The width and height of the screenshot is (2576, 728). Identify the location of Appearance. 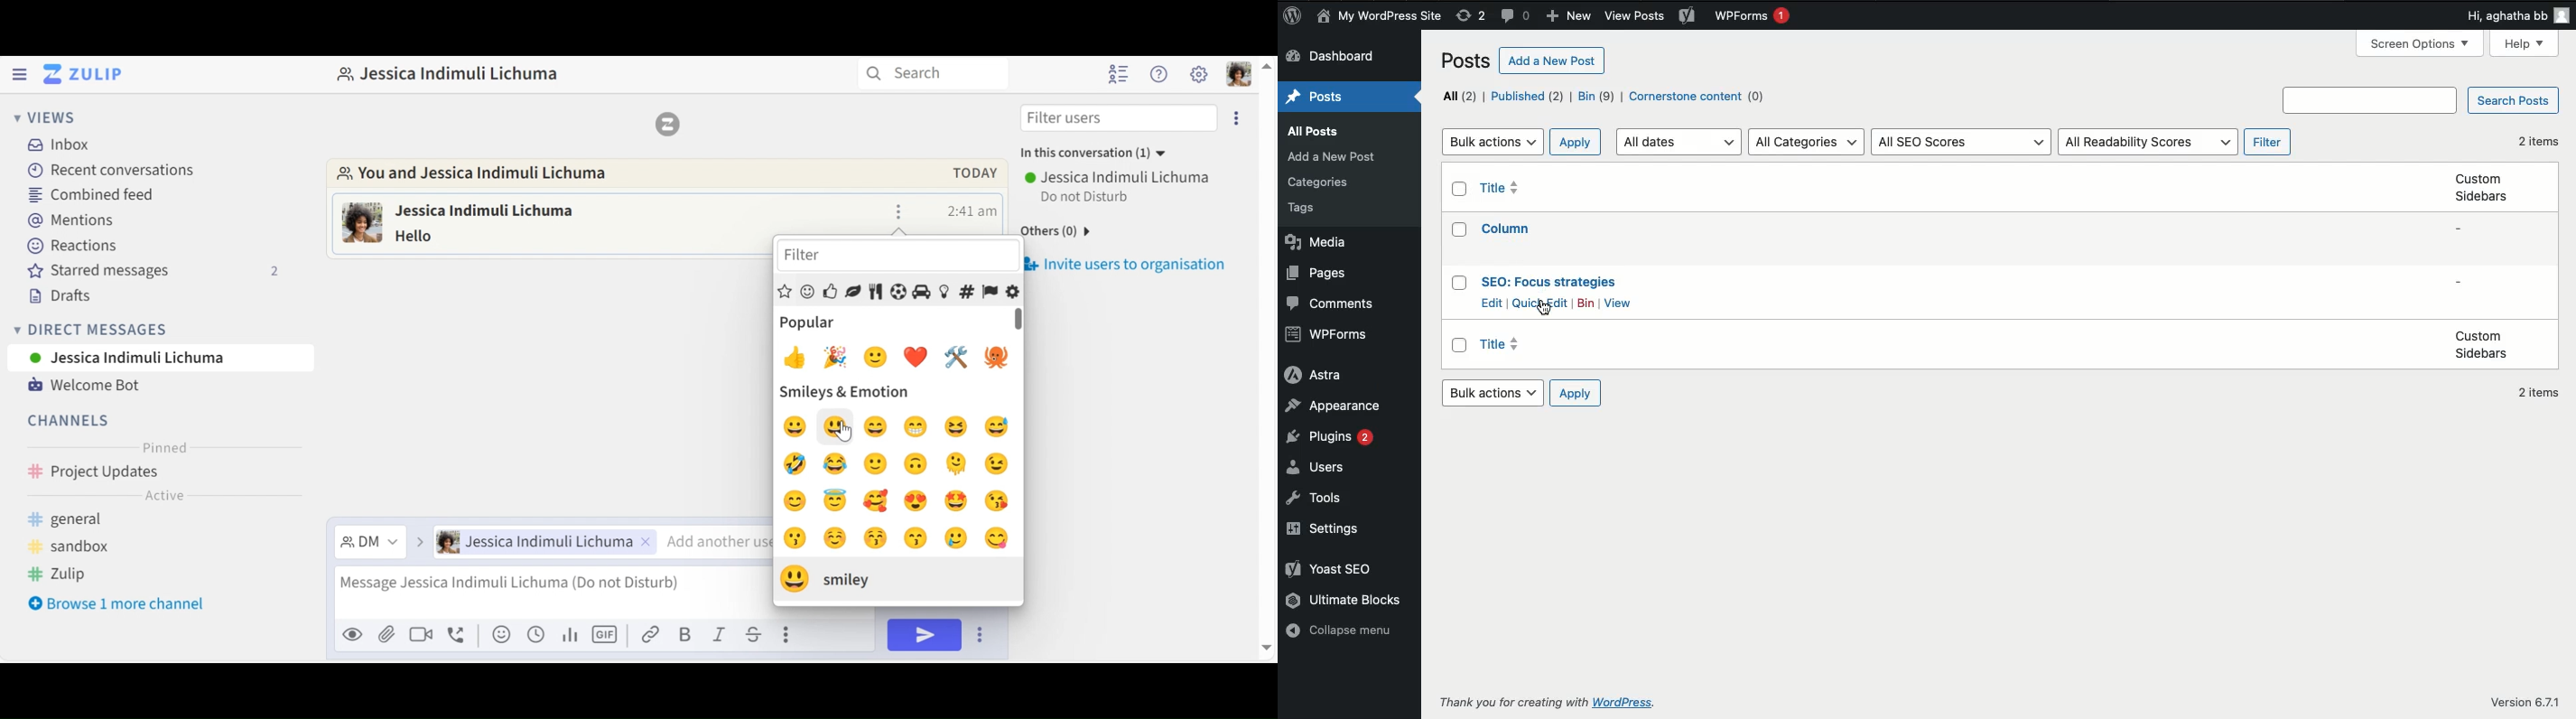
(1333, 406).